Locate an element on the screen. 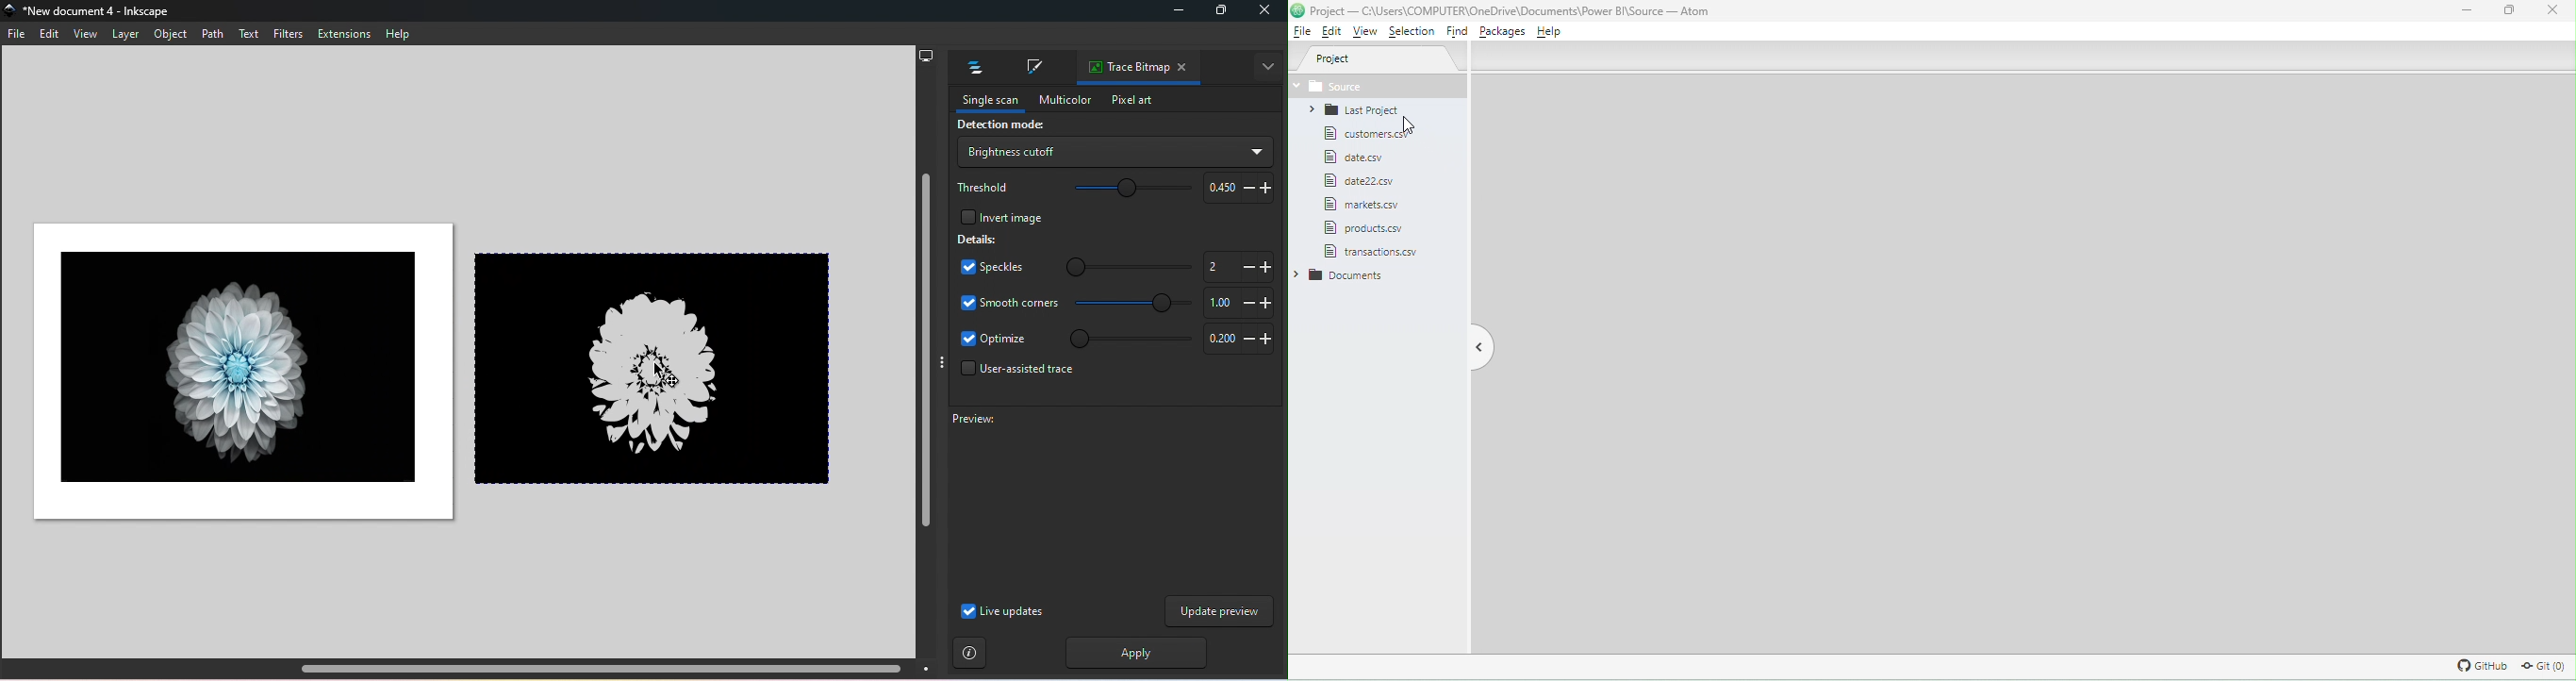  View is located at coordinates (83, 34).